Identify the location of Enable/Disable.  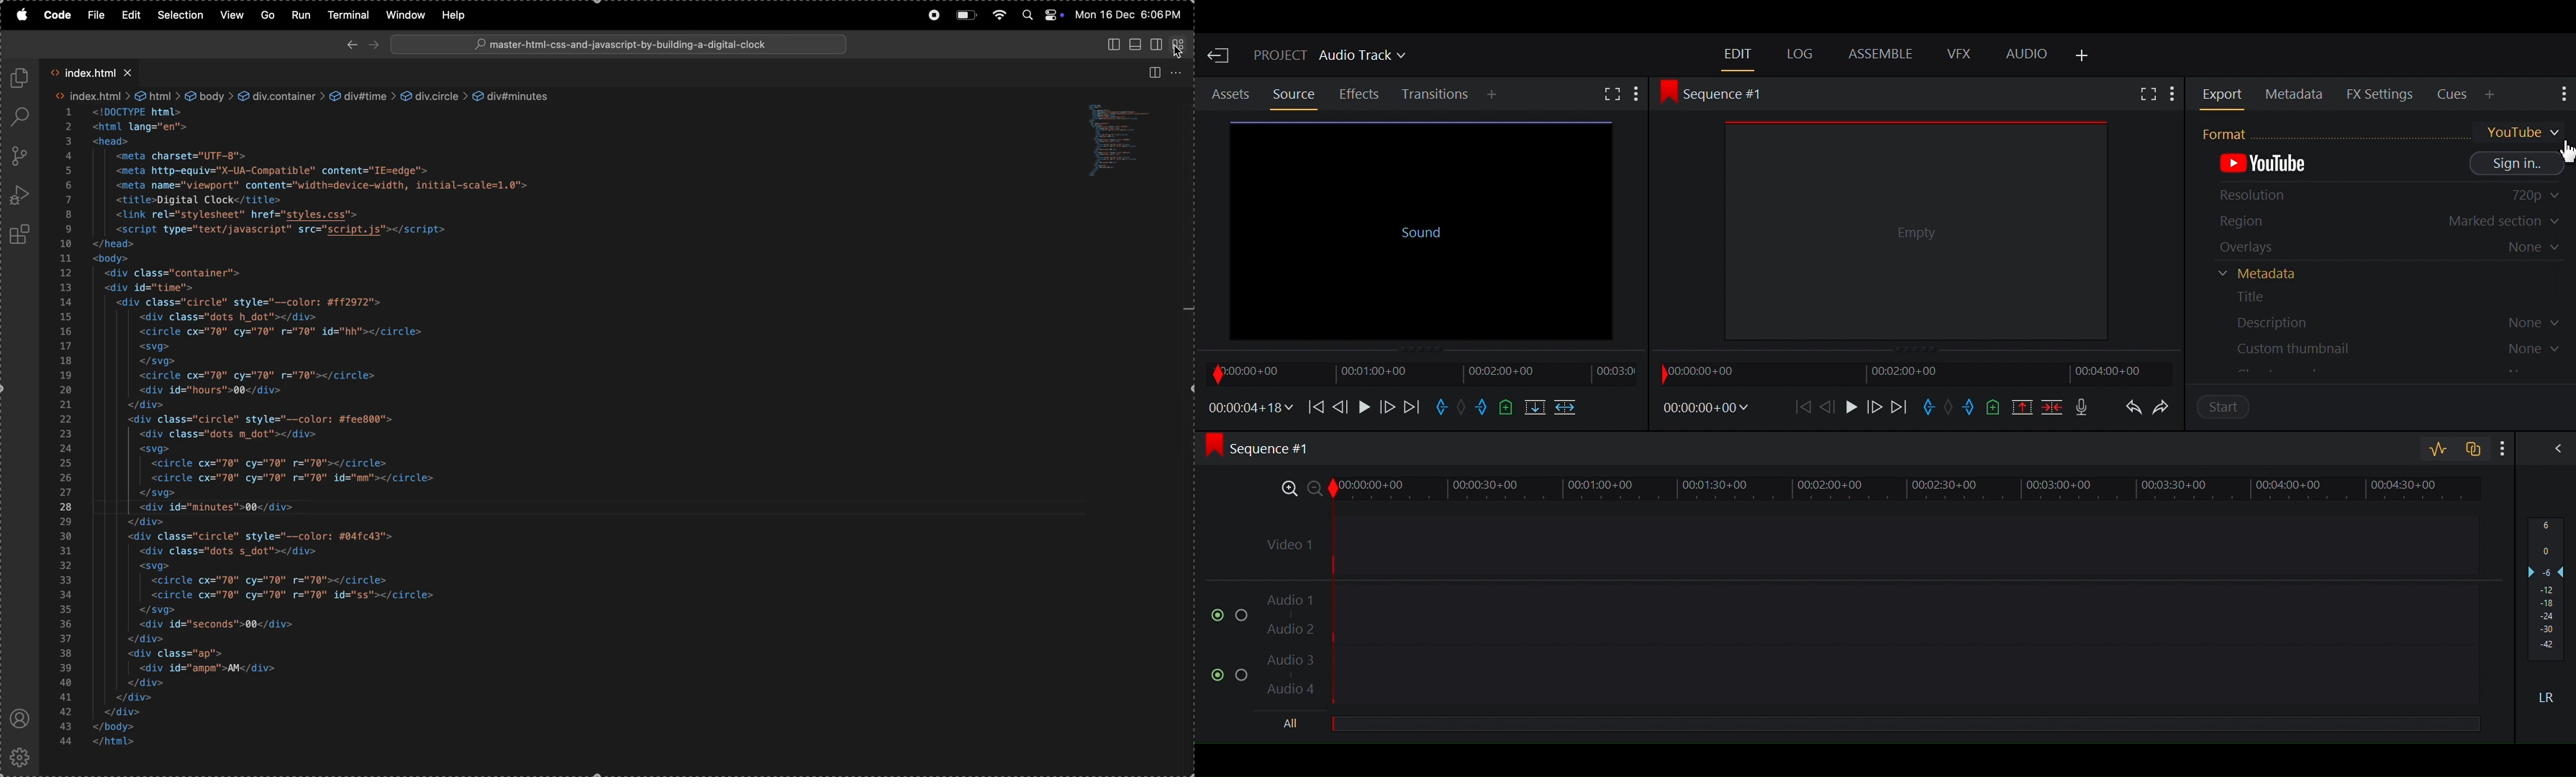
(1230, 672).